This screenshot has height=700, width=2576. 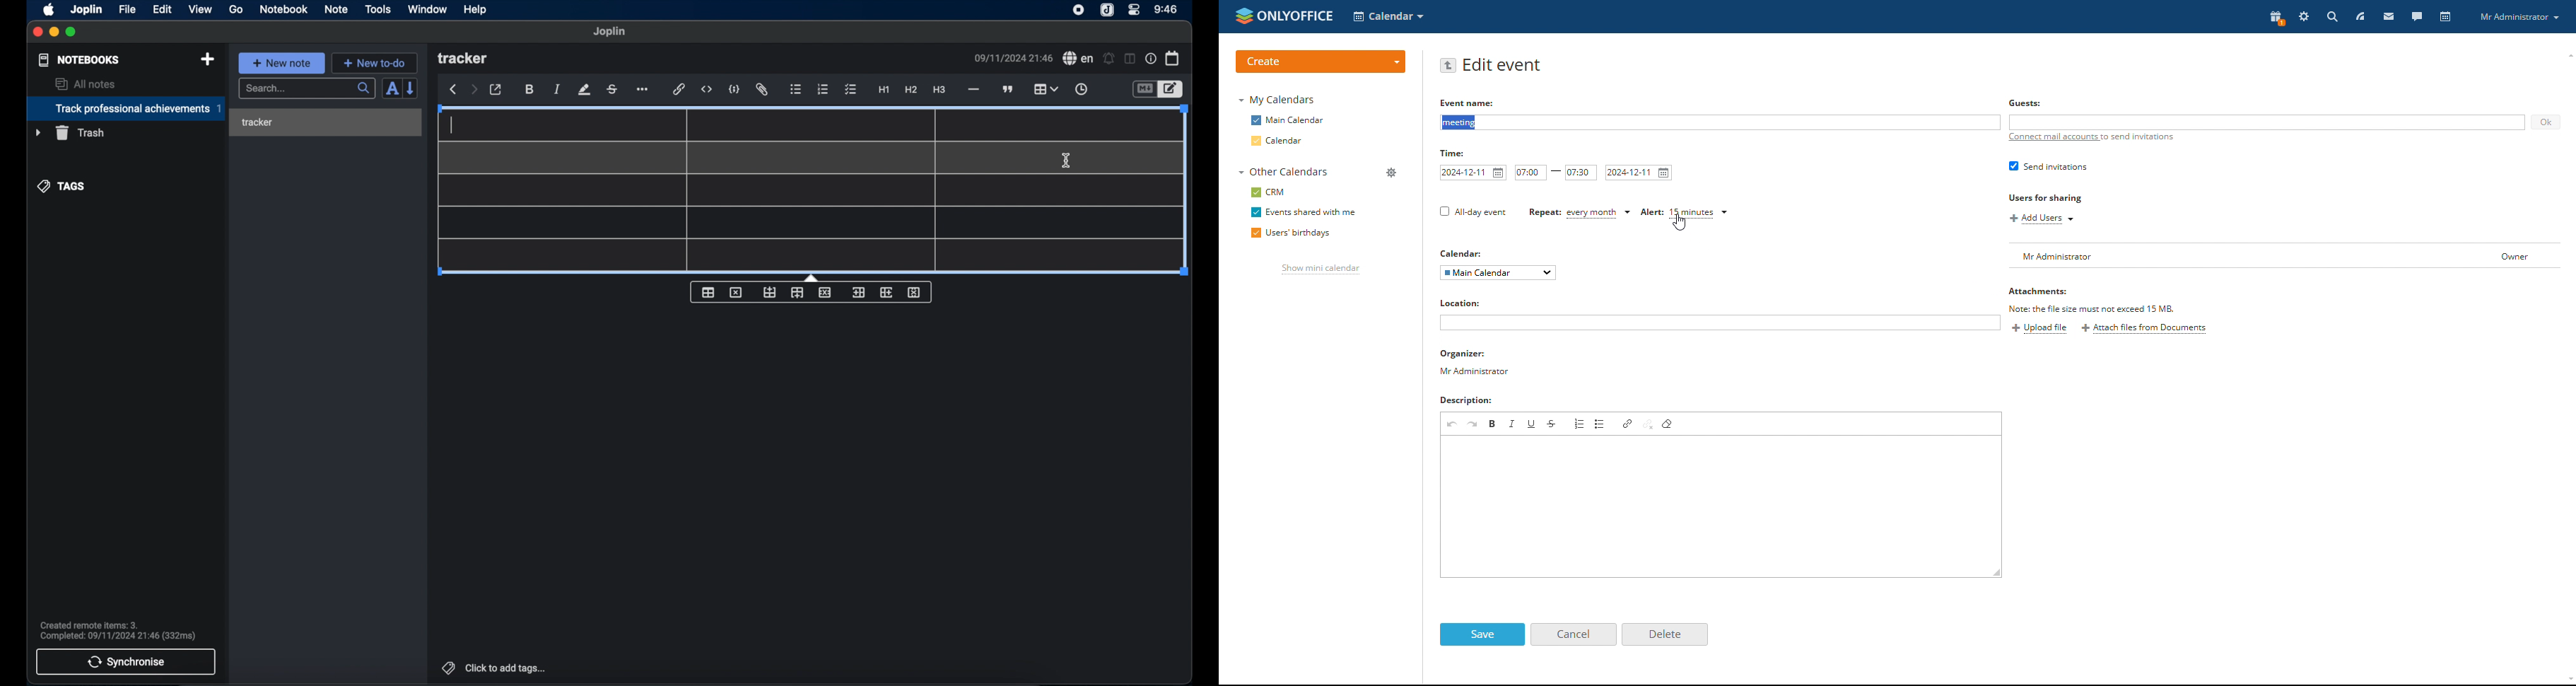 What do you see at coordinates (390, 90) in the screenshot?
I see `toggle sort order field` at bounding box center [390, 90].